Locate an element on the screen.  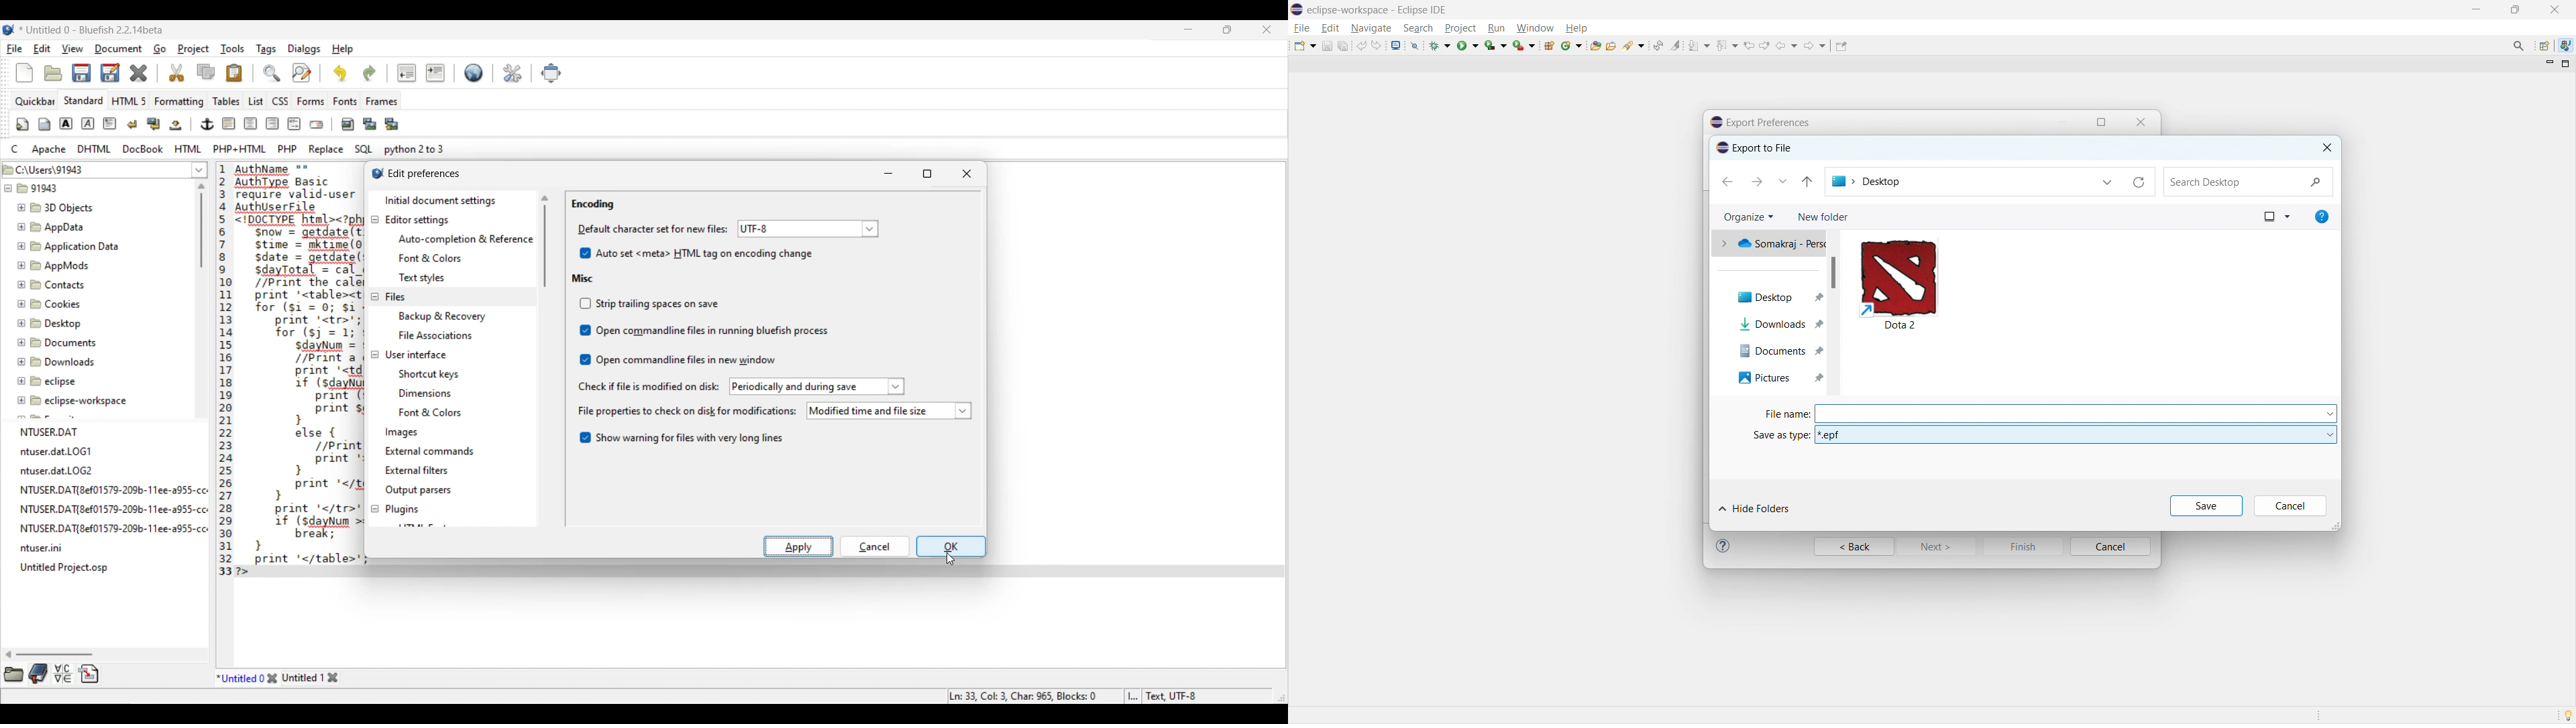
coverage is located at coordinates (1495, 45).